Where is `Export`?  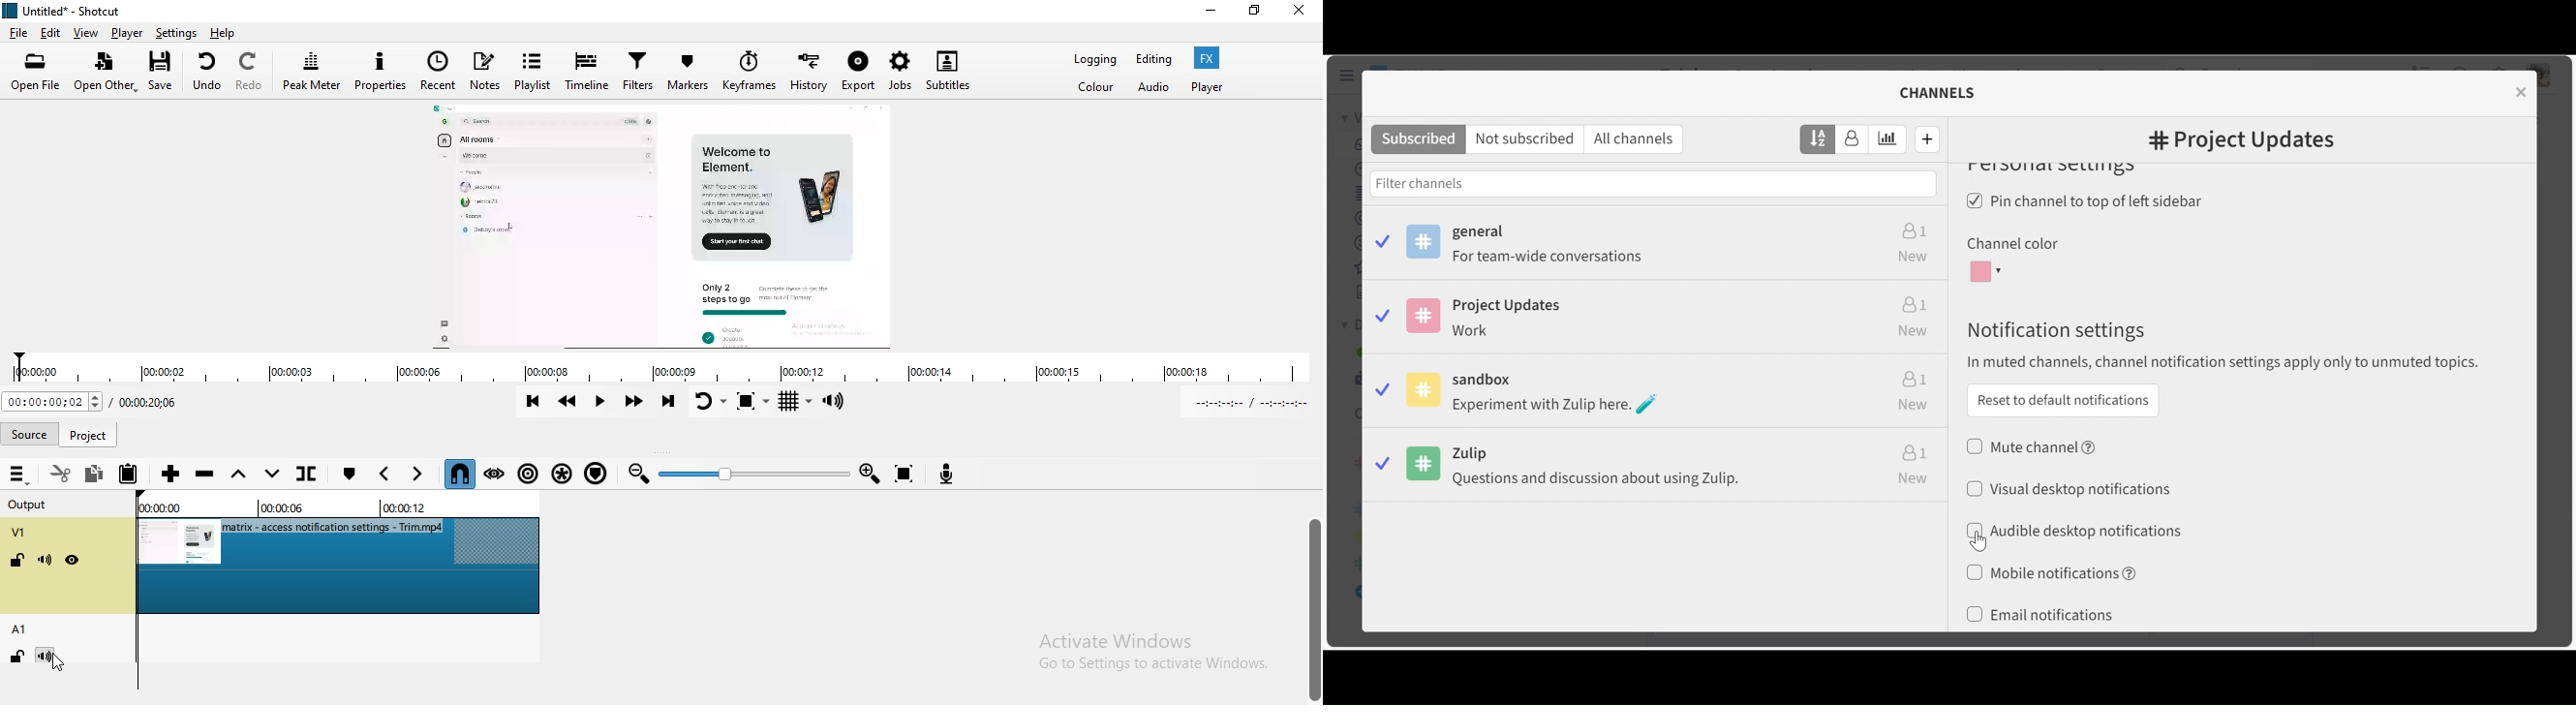
Export is located at coordinates (857, 73).